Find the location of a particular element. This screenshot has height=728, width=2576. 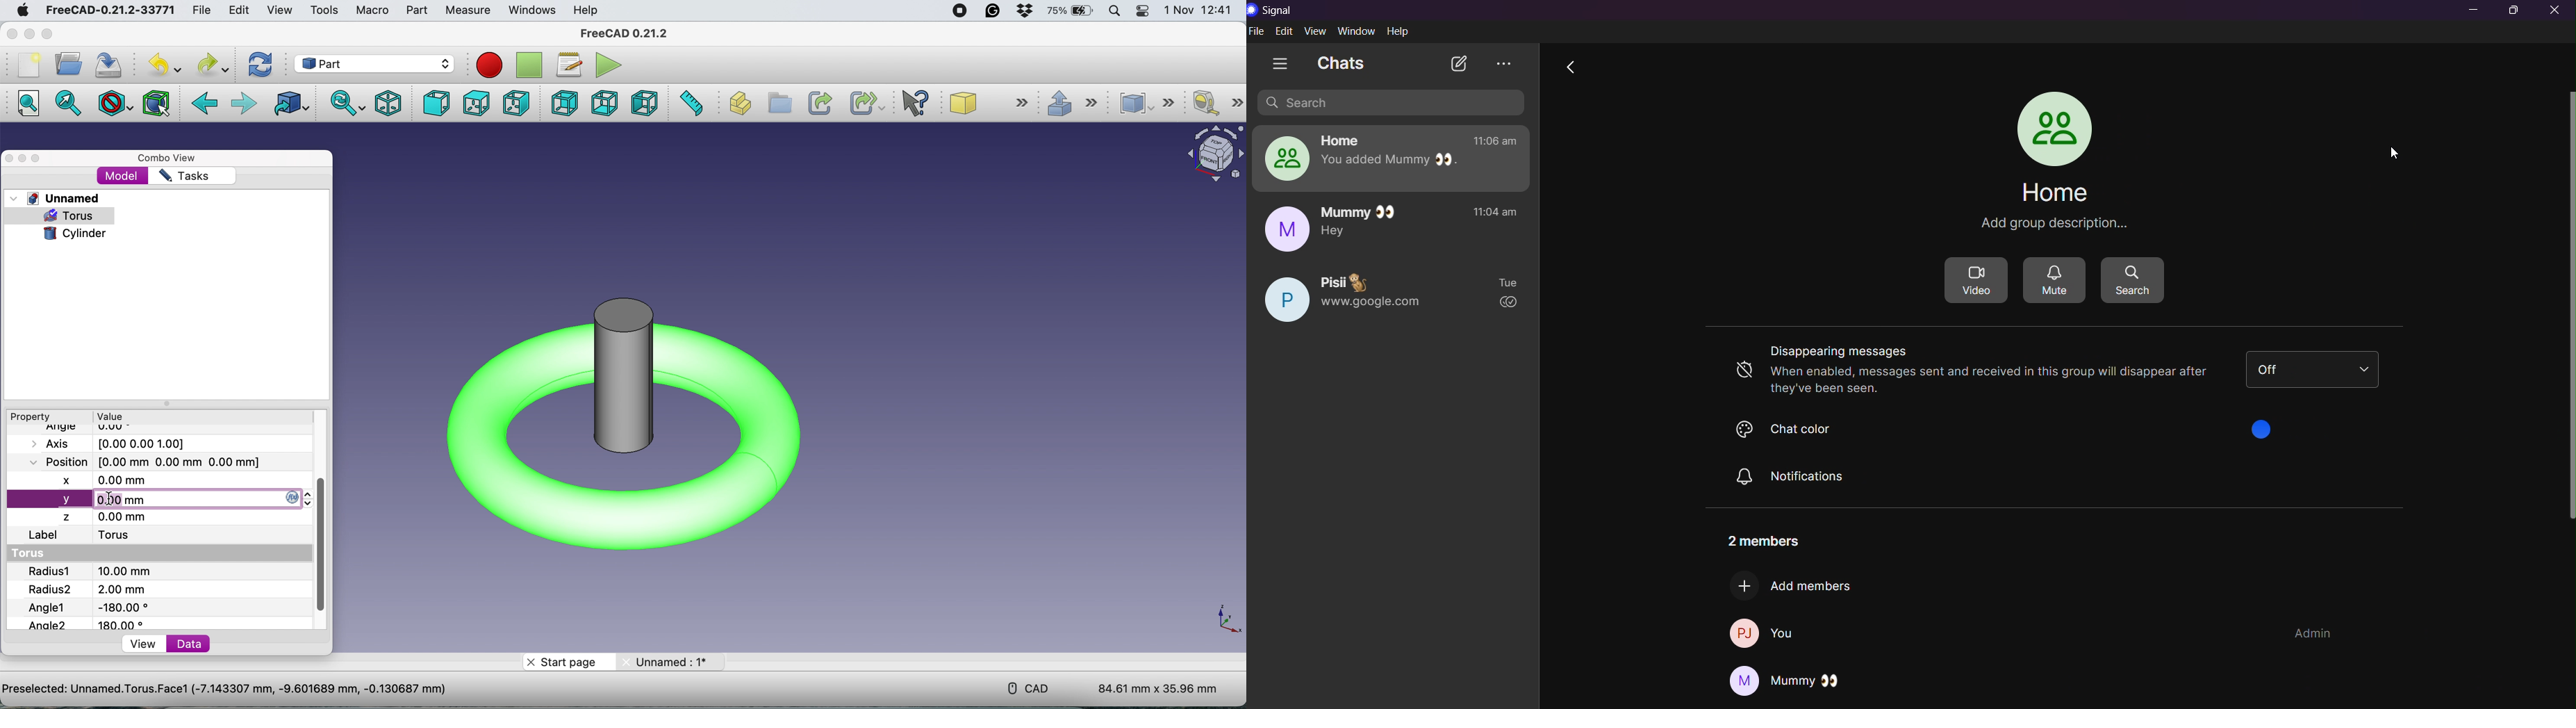

unnamed is located at coordinates (57, 198).